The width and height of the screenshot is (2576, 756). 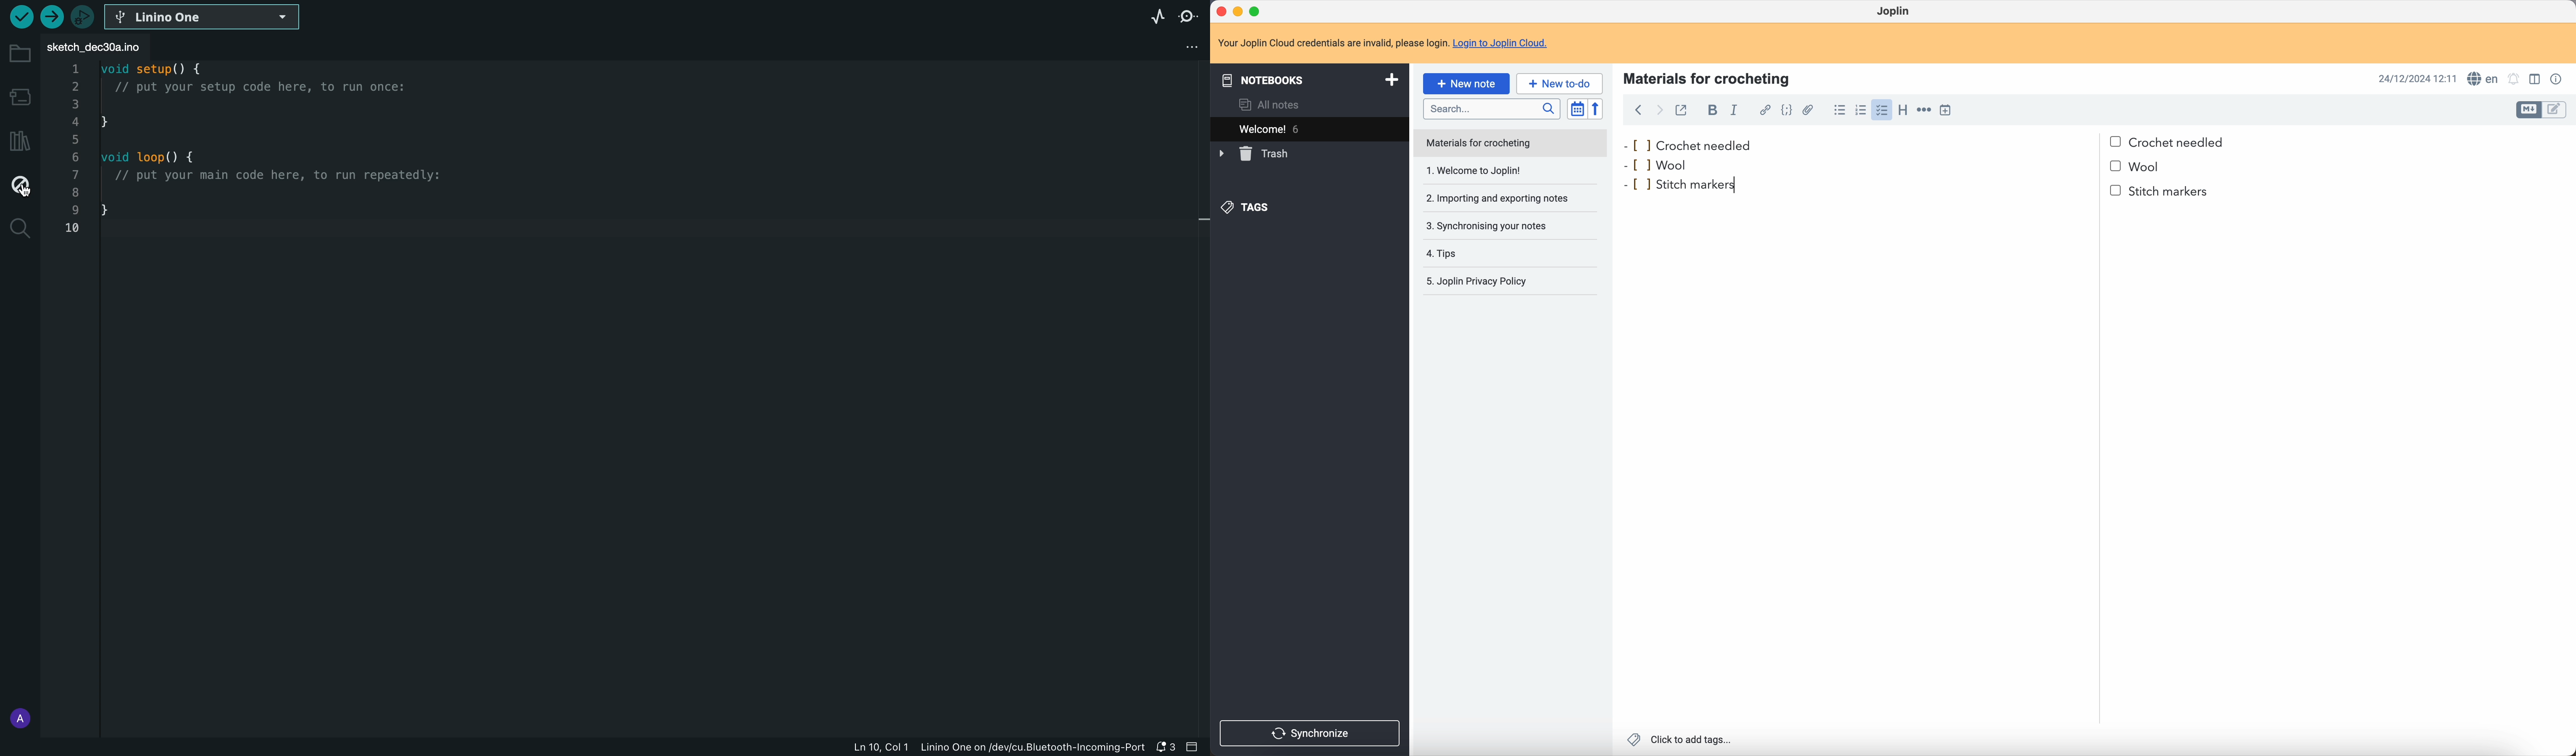 What do you see at coordinates (1839, 110) in the screenshot?
I see `bulleted list` at bounding box center [1839, 110].